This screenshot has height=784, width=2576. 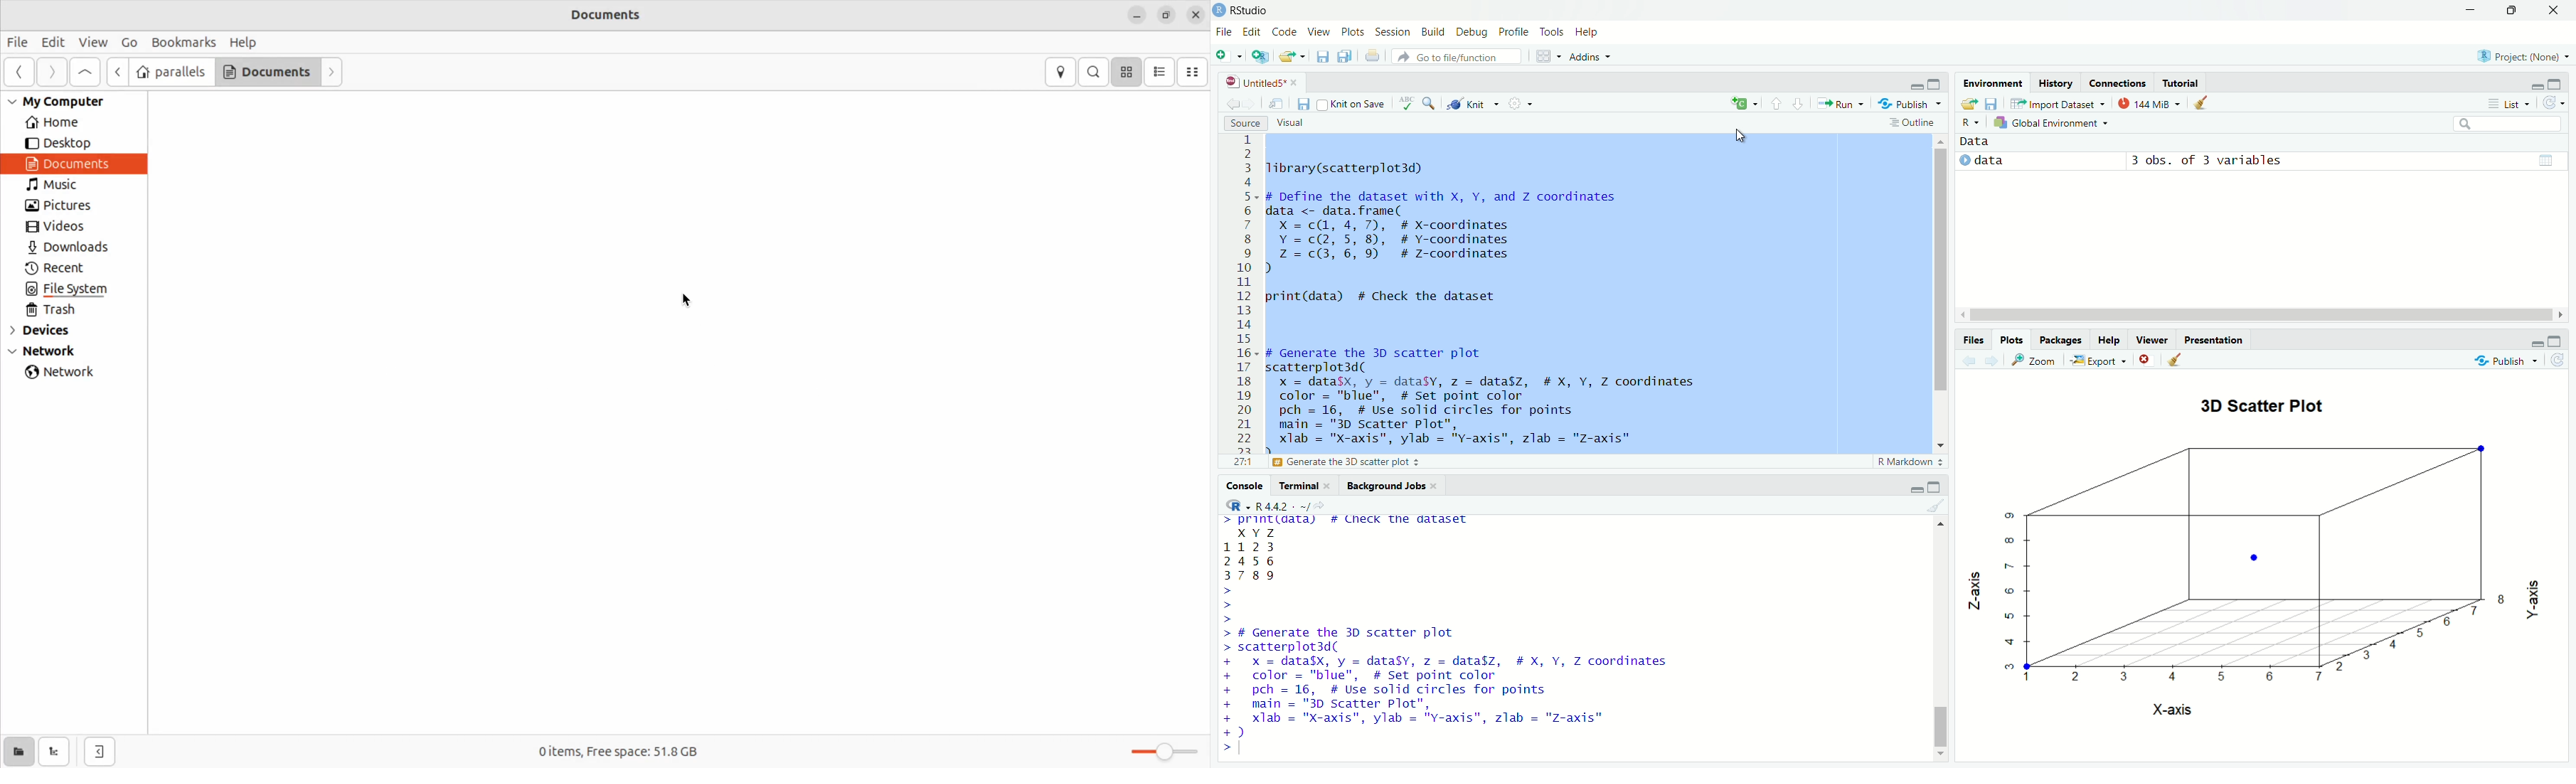 I want to click on orint(data) # Check the dataset, so click(x=1383, y=297).